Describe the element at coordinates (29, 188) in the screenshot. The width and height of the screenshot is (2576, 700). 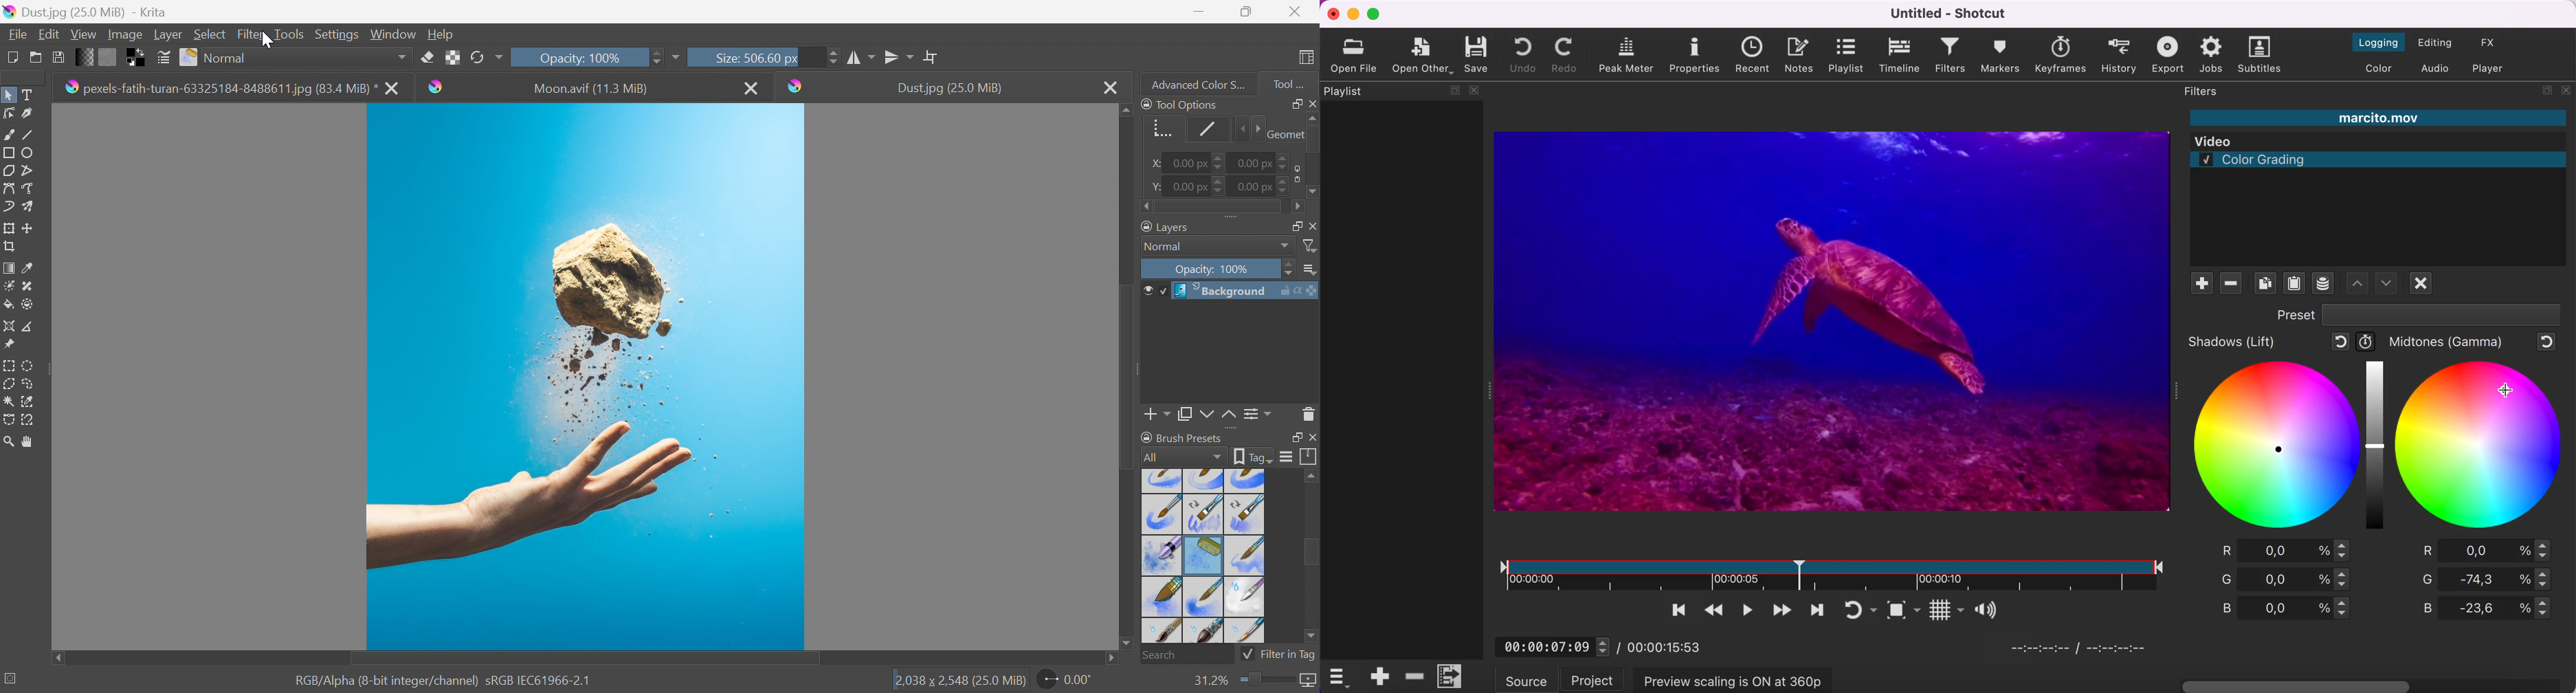
I see `Freehand path tool` at that location.